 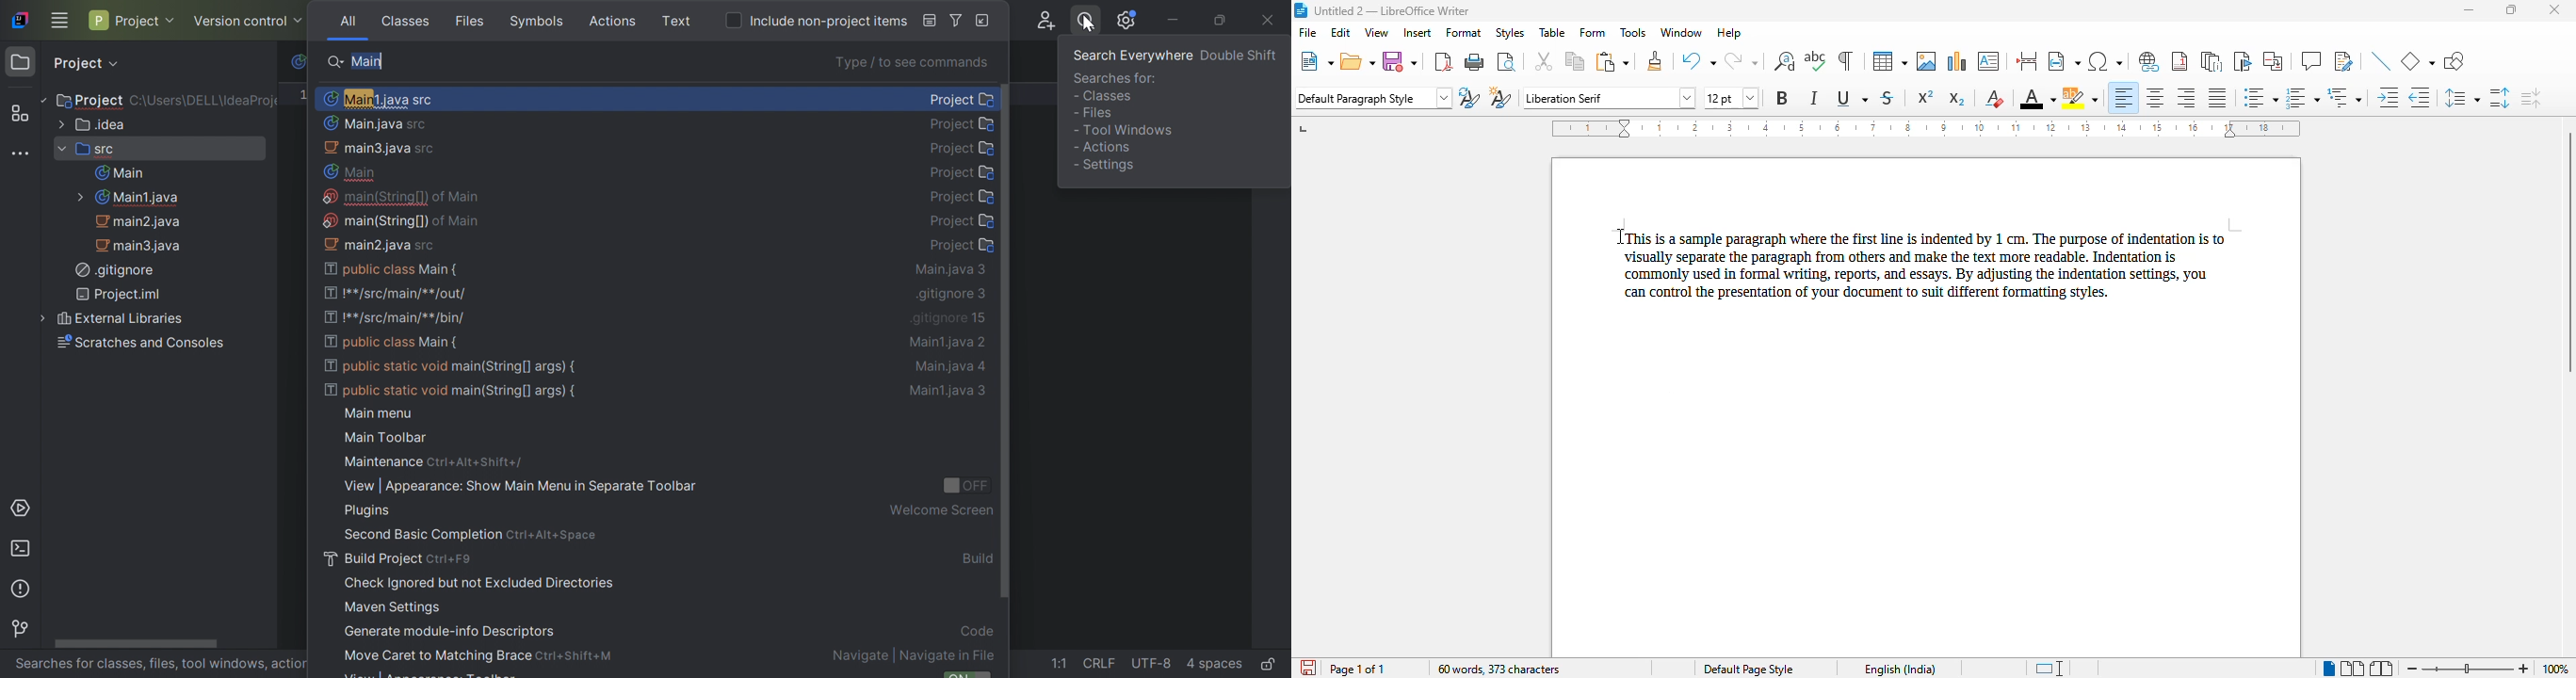 What do you see at coordinates (1925, 128) in the screenshot?
I see `ruler` at bounding box center [1925, 128].